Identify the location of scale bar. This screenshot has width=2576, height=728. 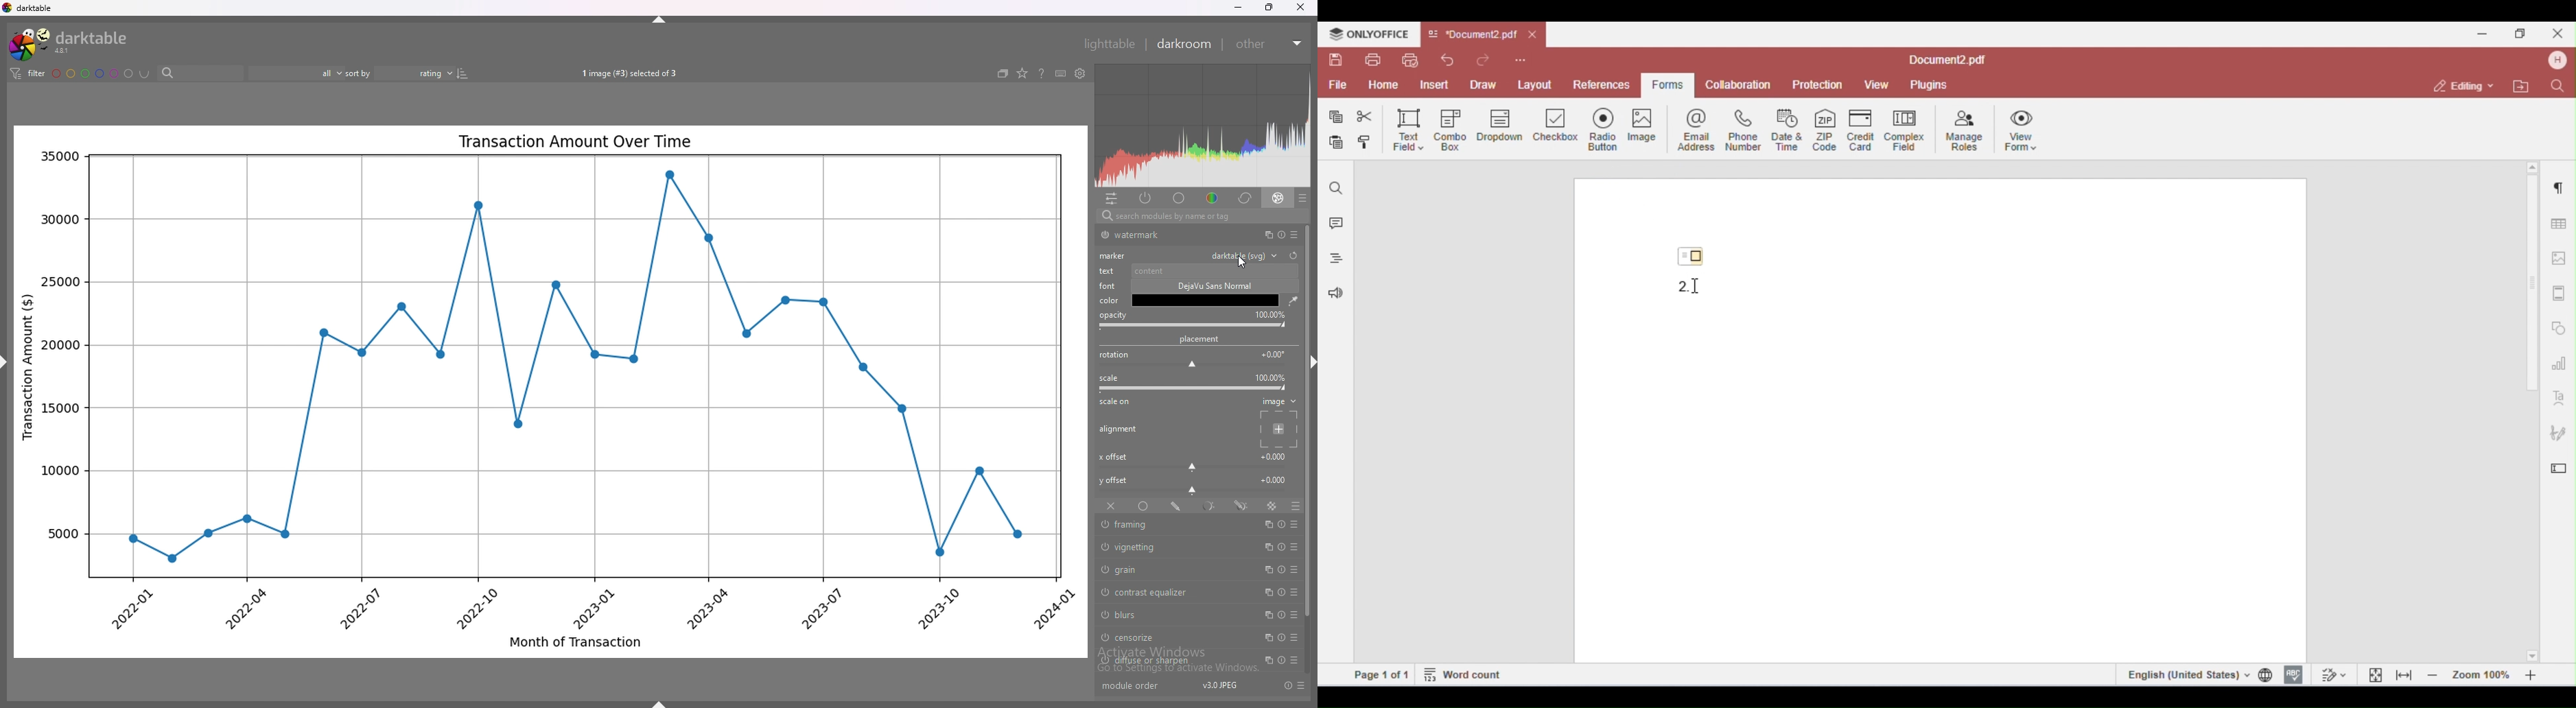
(1194, 388).